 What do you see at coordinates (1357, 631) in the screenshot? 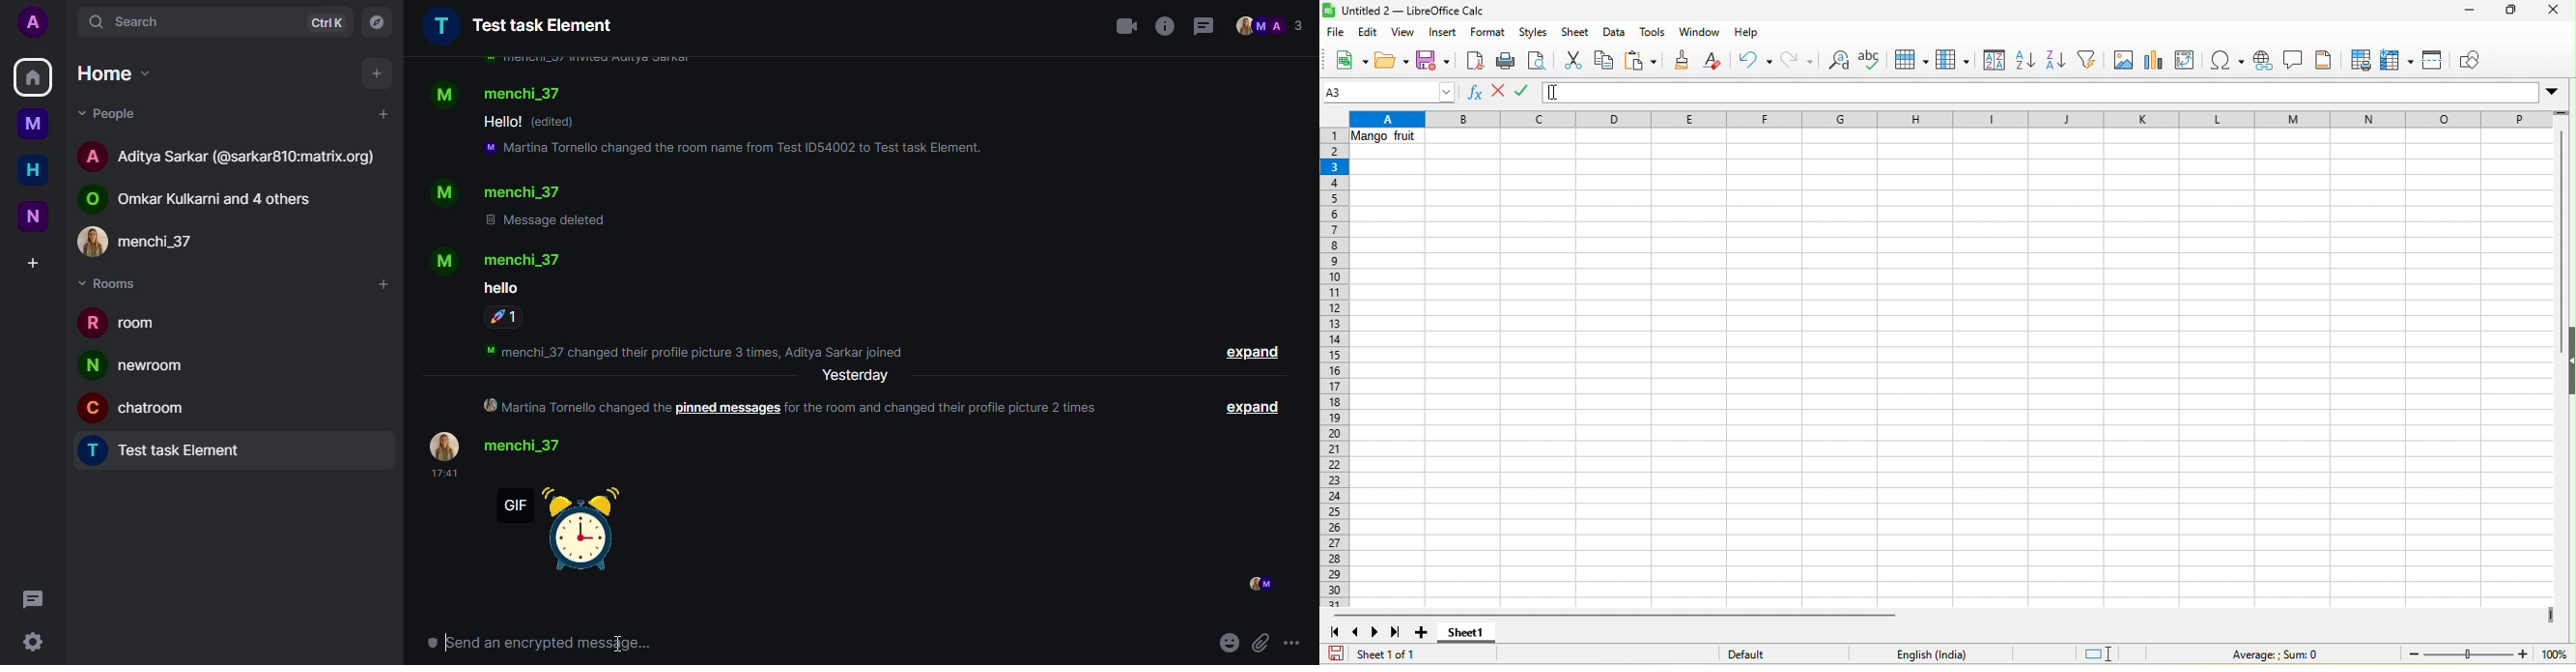
I see `scroll to previous sheet` at bounding box center [1357, 631].